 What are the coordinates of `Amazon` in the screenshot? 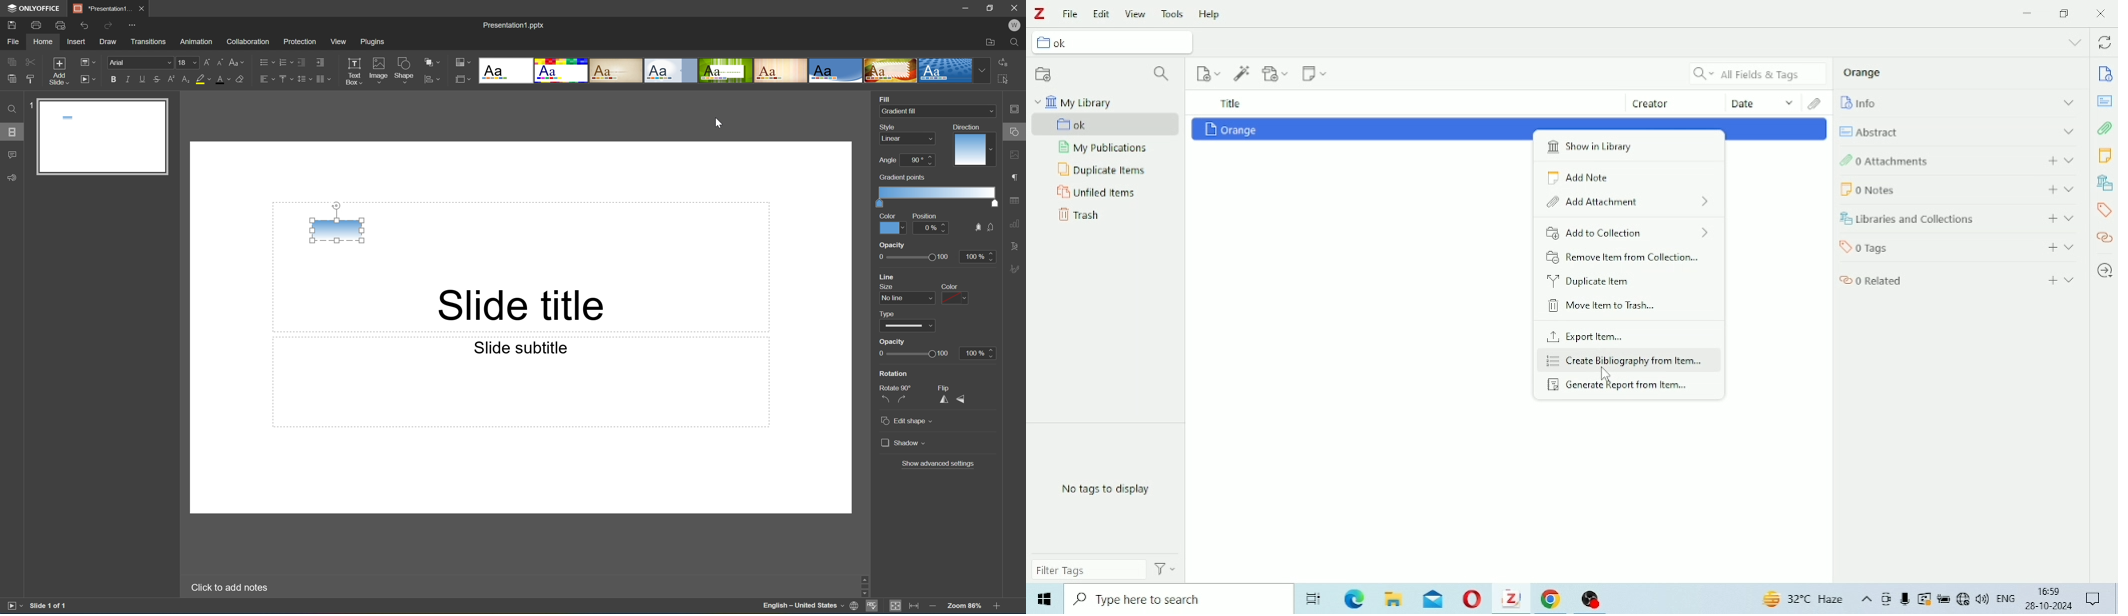 It's located at (197, 40).